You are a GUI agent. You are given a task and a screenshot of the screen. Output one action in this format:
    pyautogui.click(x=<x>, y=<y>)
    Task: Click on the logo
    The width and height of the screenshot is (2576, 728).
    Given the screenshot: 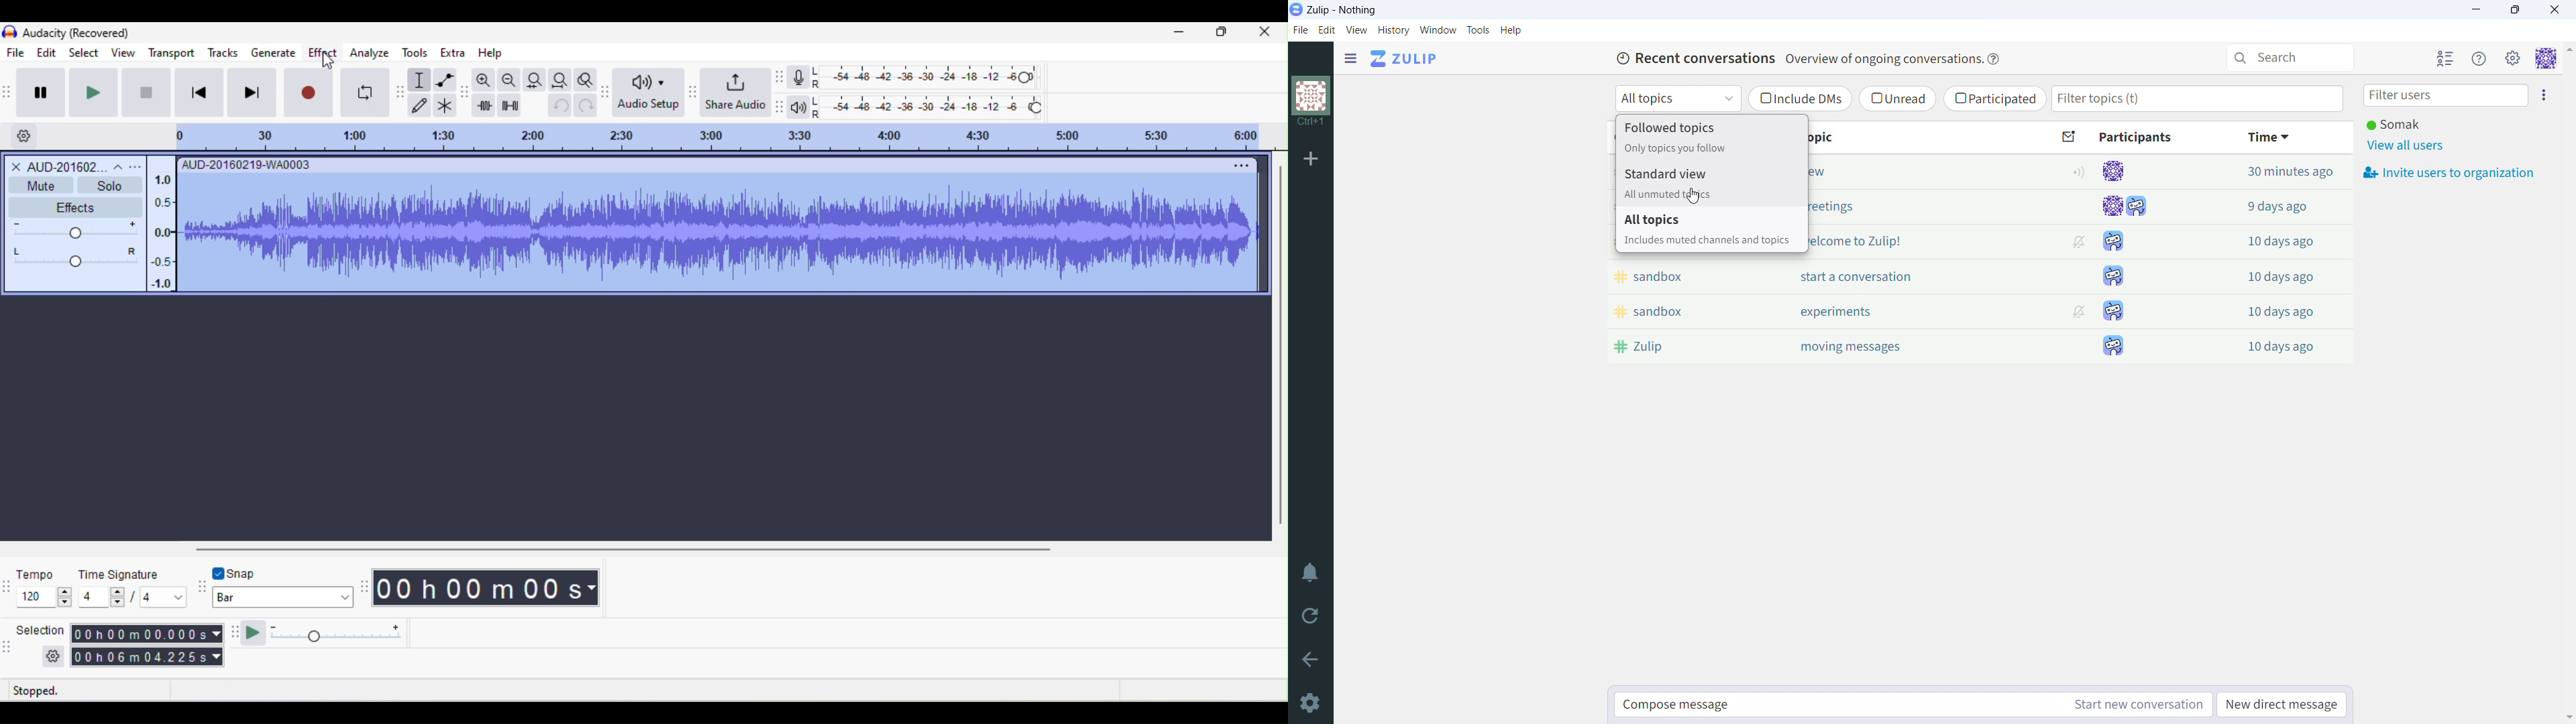 What is the action you would take?
    pyautogui.click(x=1296, y=9)
    